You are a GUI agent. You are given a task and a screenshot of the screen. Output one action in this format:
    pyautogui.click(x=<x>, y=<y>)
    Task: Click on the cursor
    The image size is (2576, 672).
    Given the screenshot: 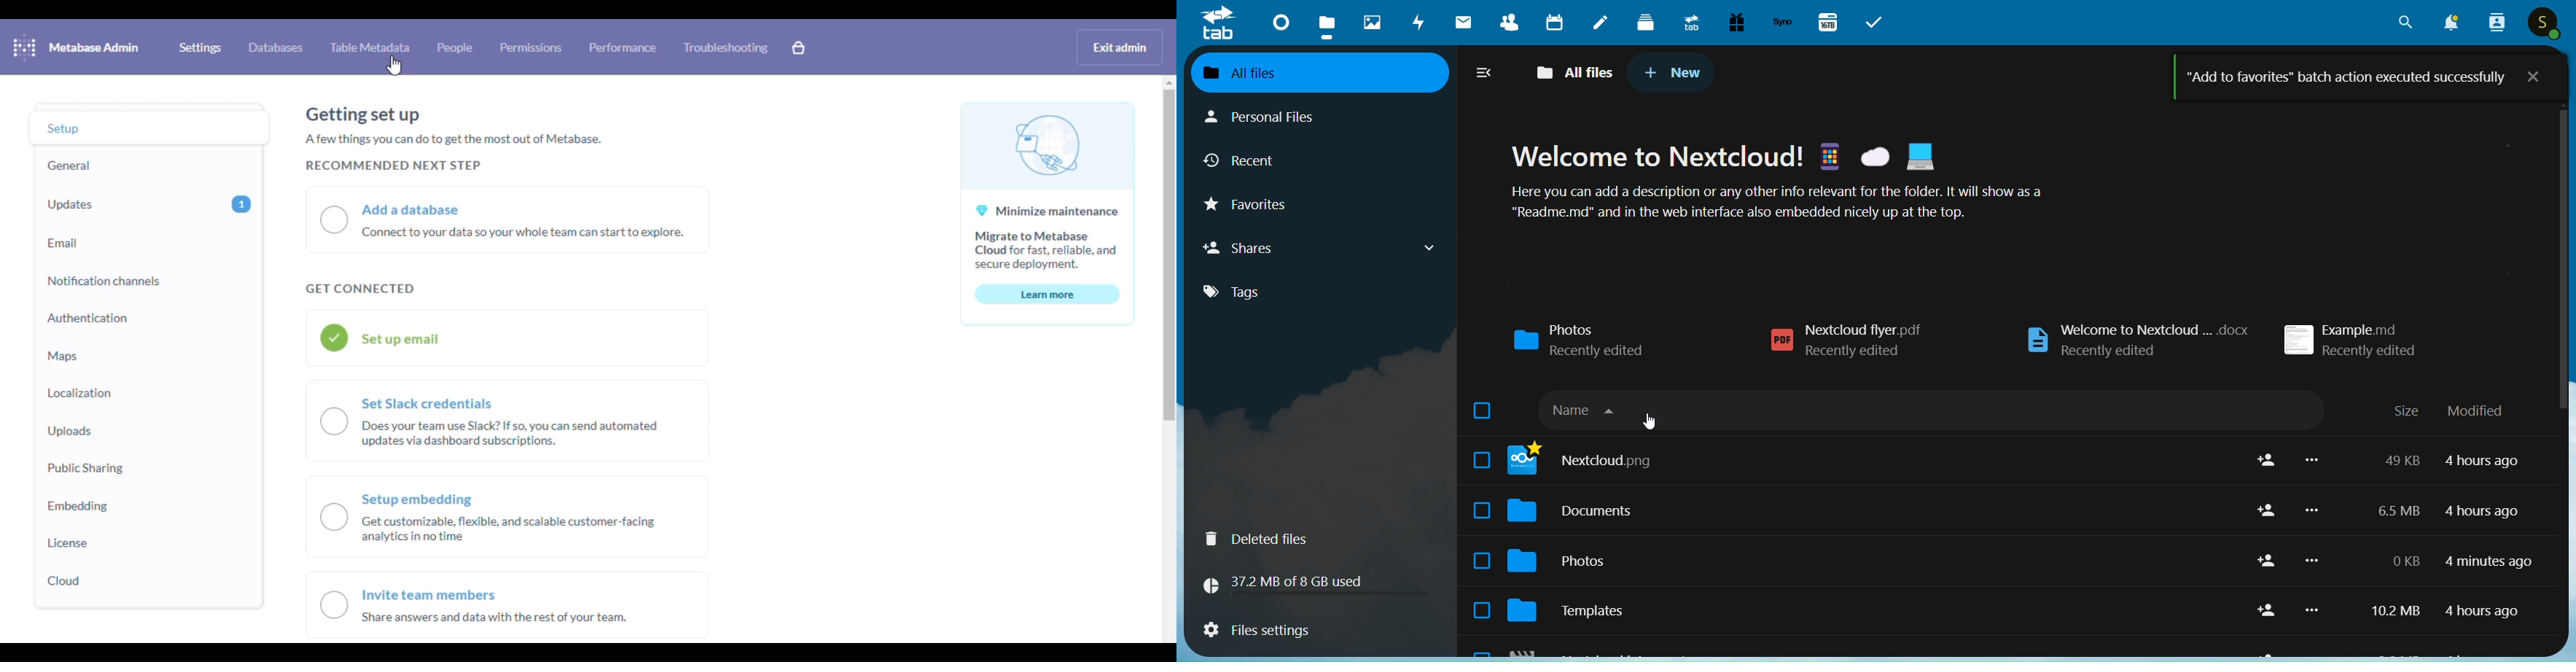 What is the action you would take?
    pyautogui.click(x=395, y=66)
    